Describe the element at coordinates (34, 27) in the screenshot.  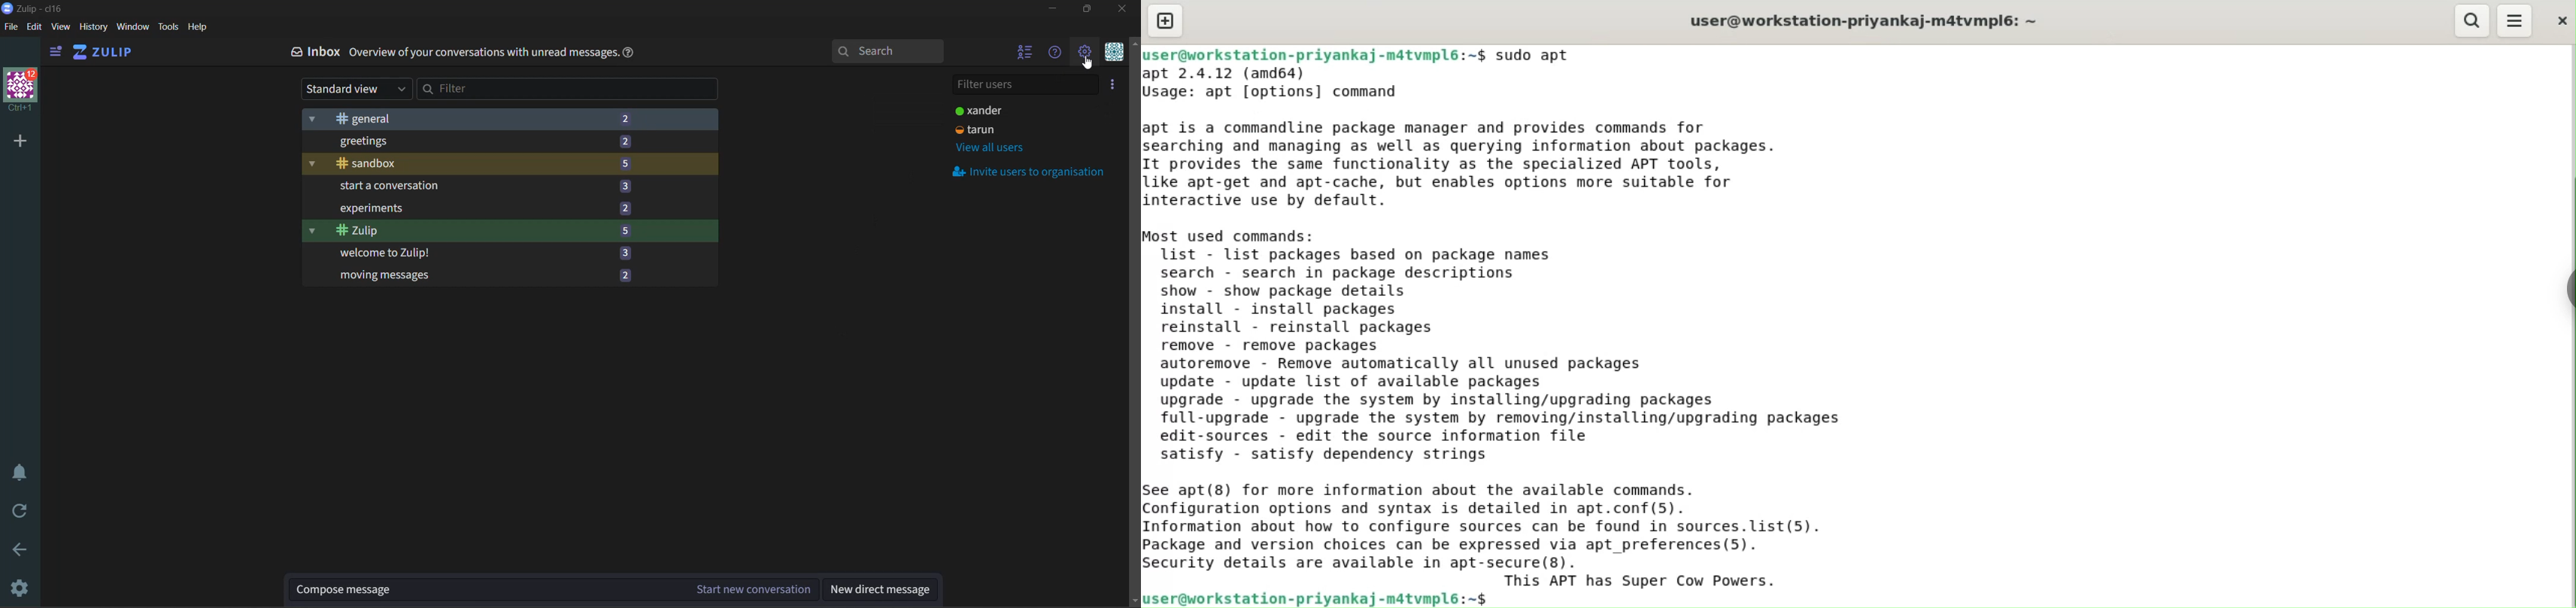
I see `edit` at that location.